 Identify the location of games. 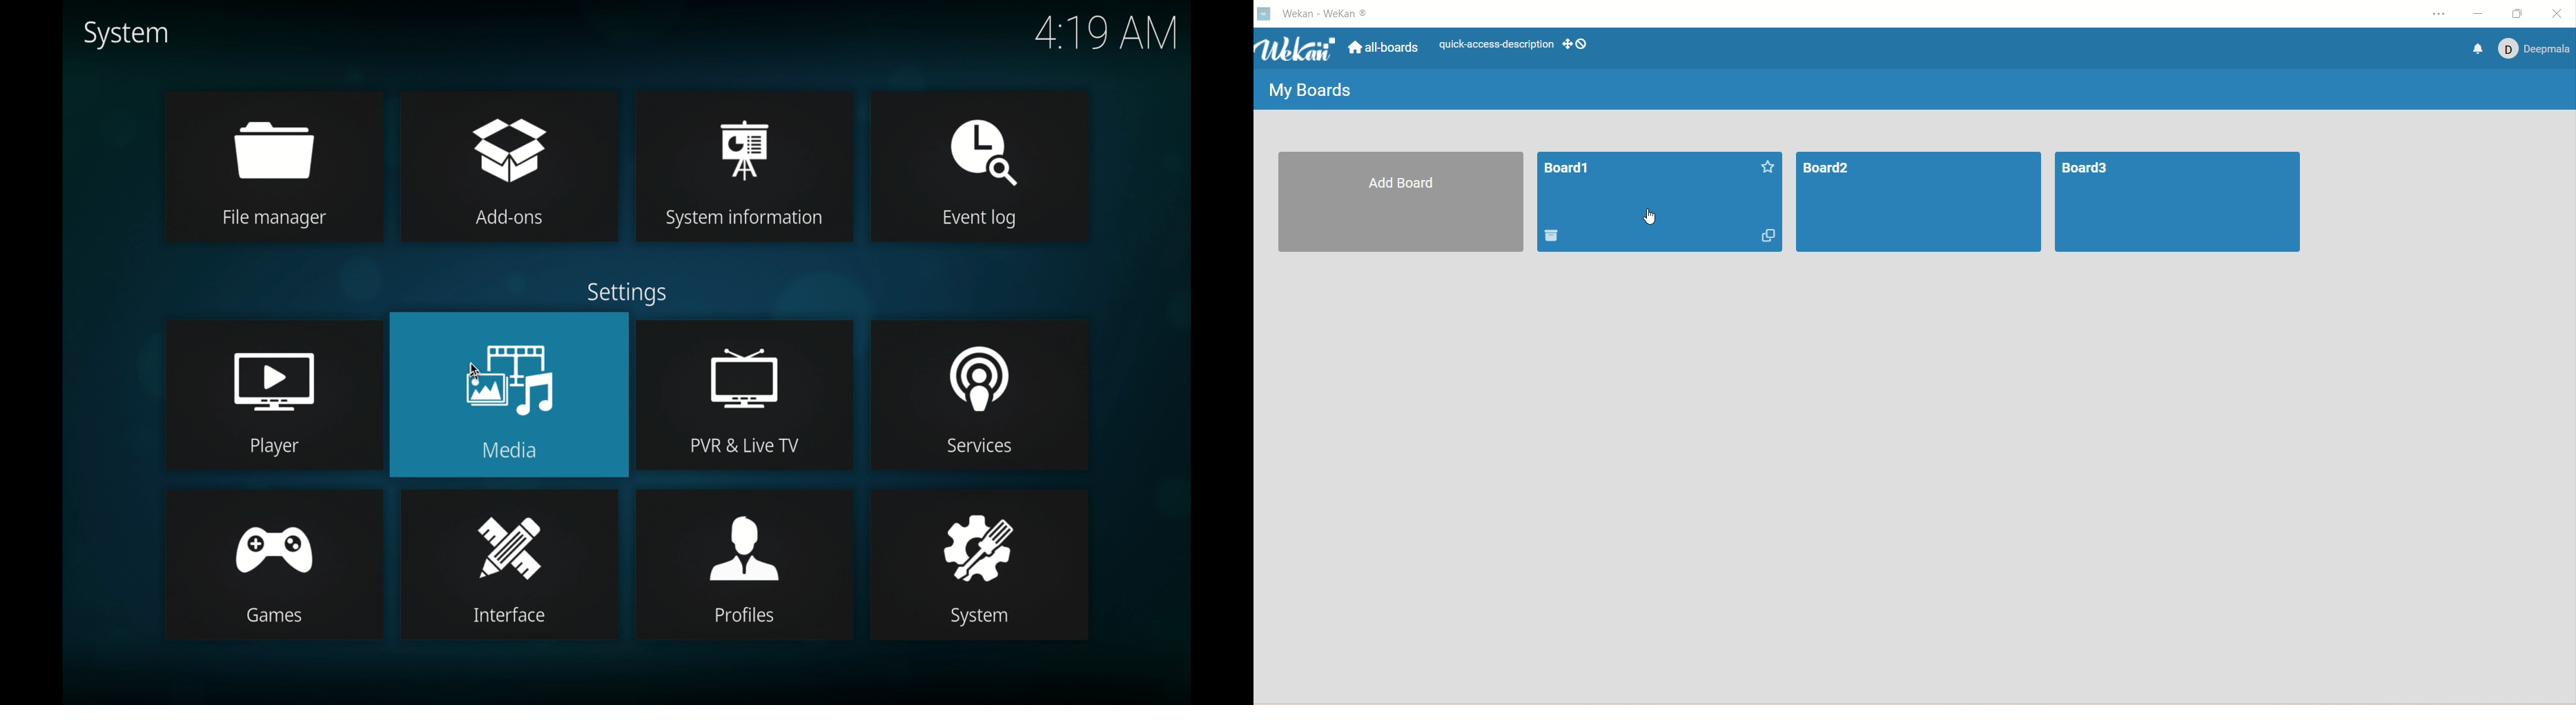
(276, 565).